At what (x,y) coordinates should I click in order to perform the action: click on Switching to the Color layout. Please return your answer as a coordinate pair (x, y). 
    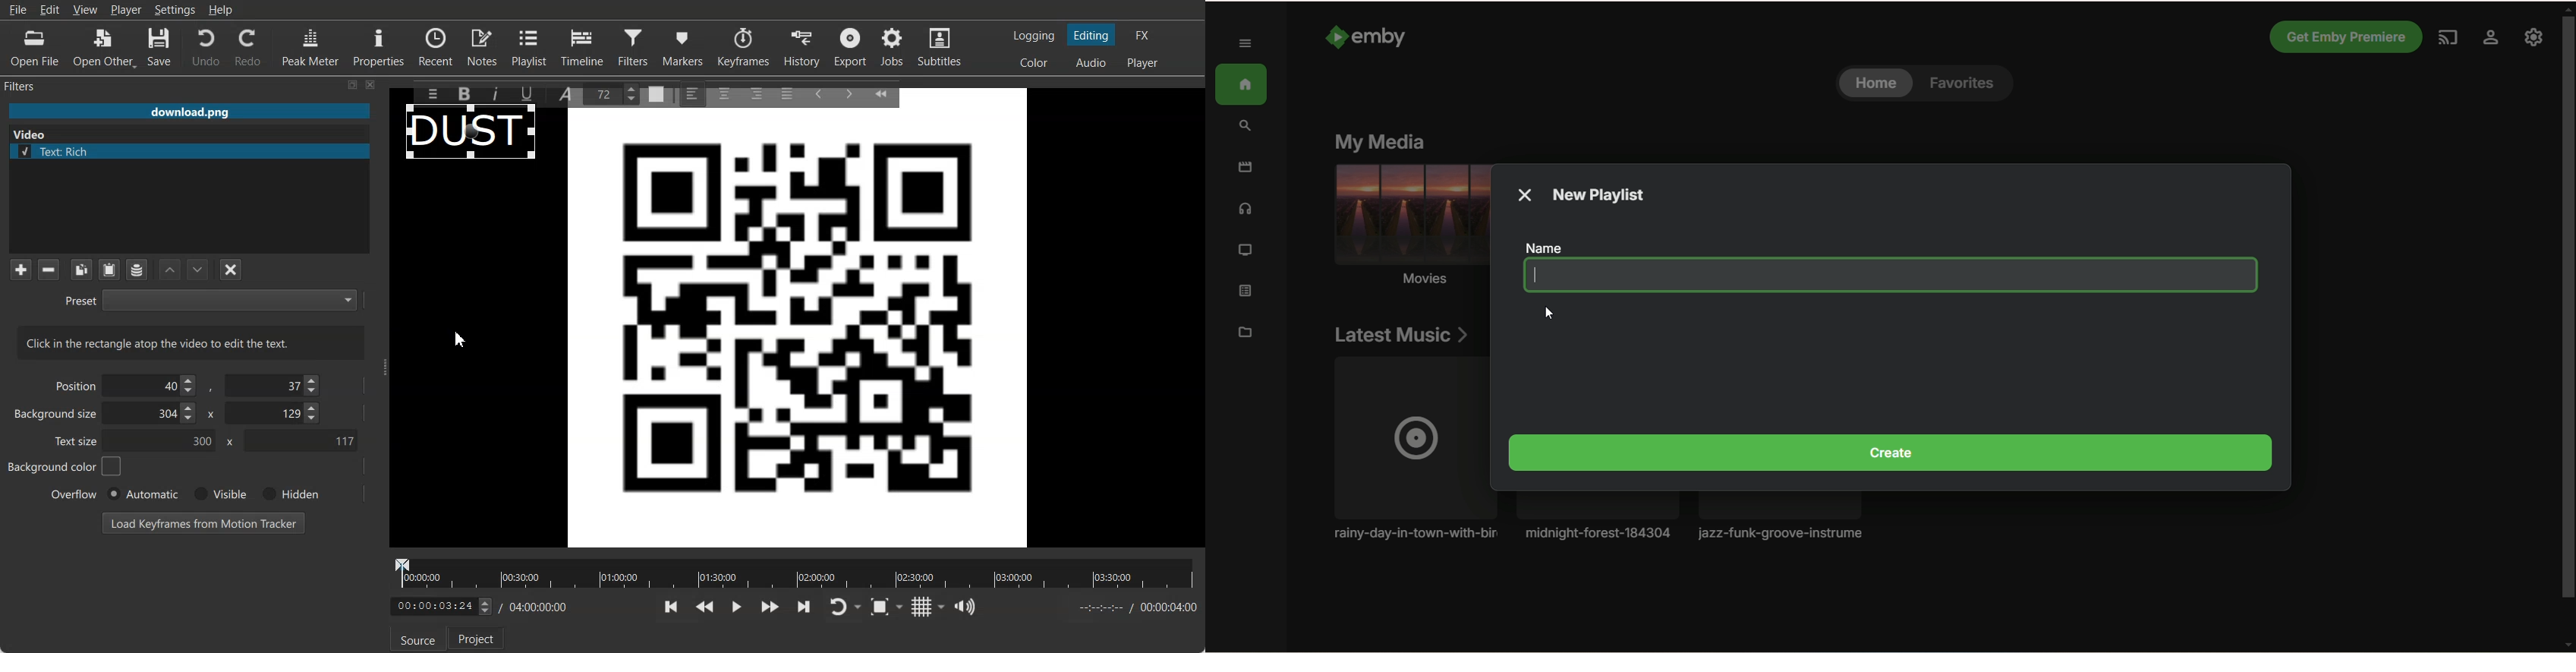
    Looking at the image, I should click on (1034, 63).